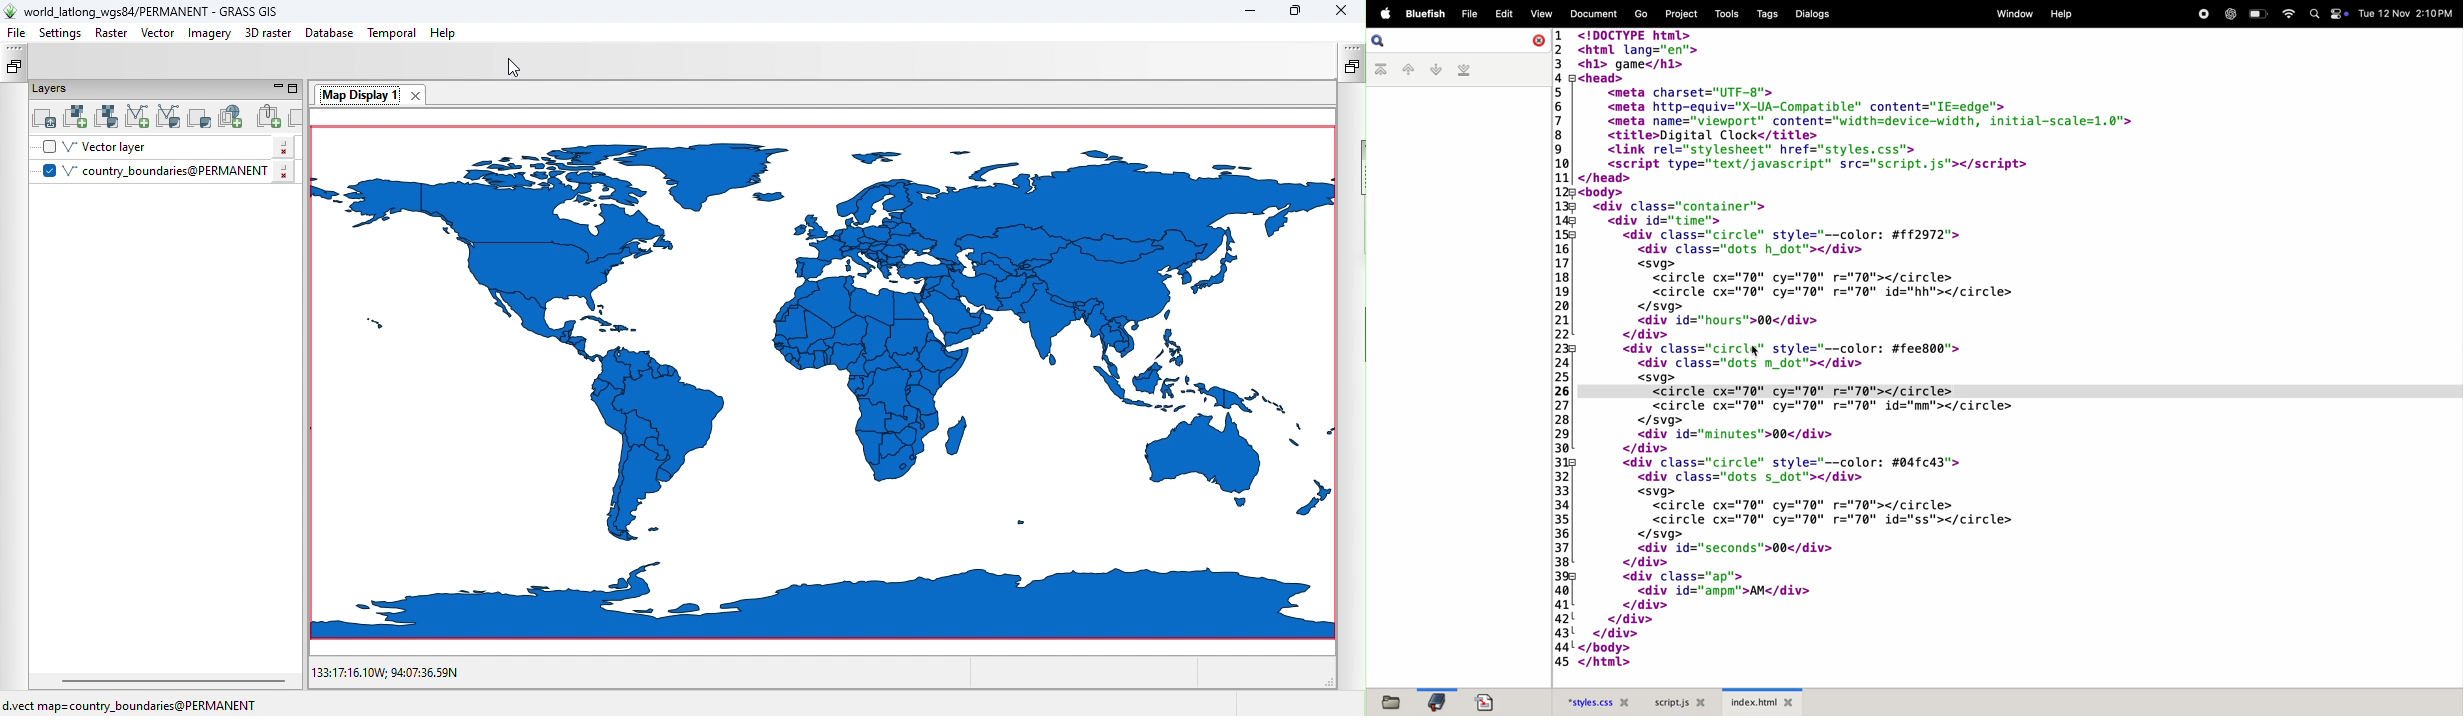 The height and width of the screenshot is (728, 2464). I want to click on apple menu, so click(1385, 13).